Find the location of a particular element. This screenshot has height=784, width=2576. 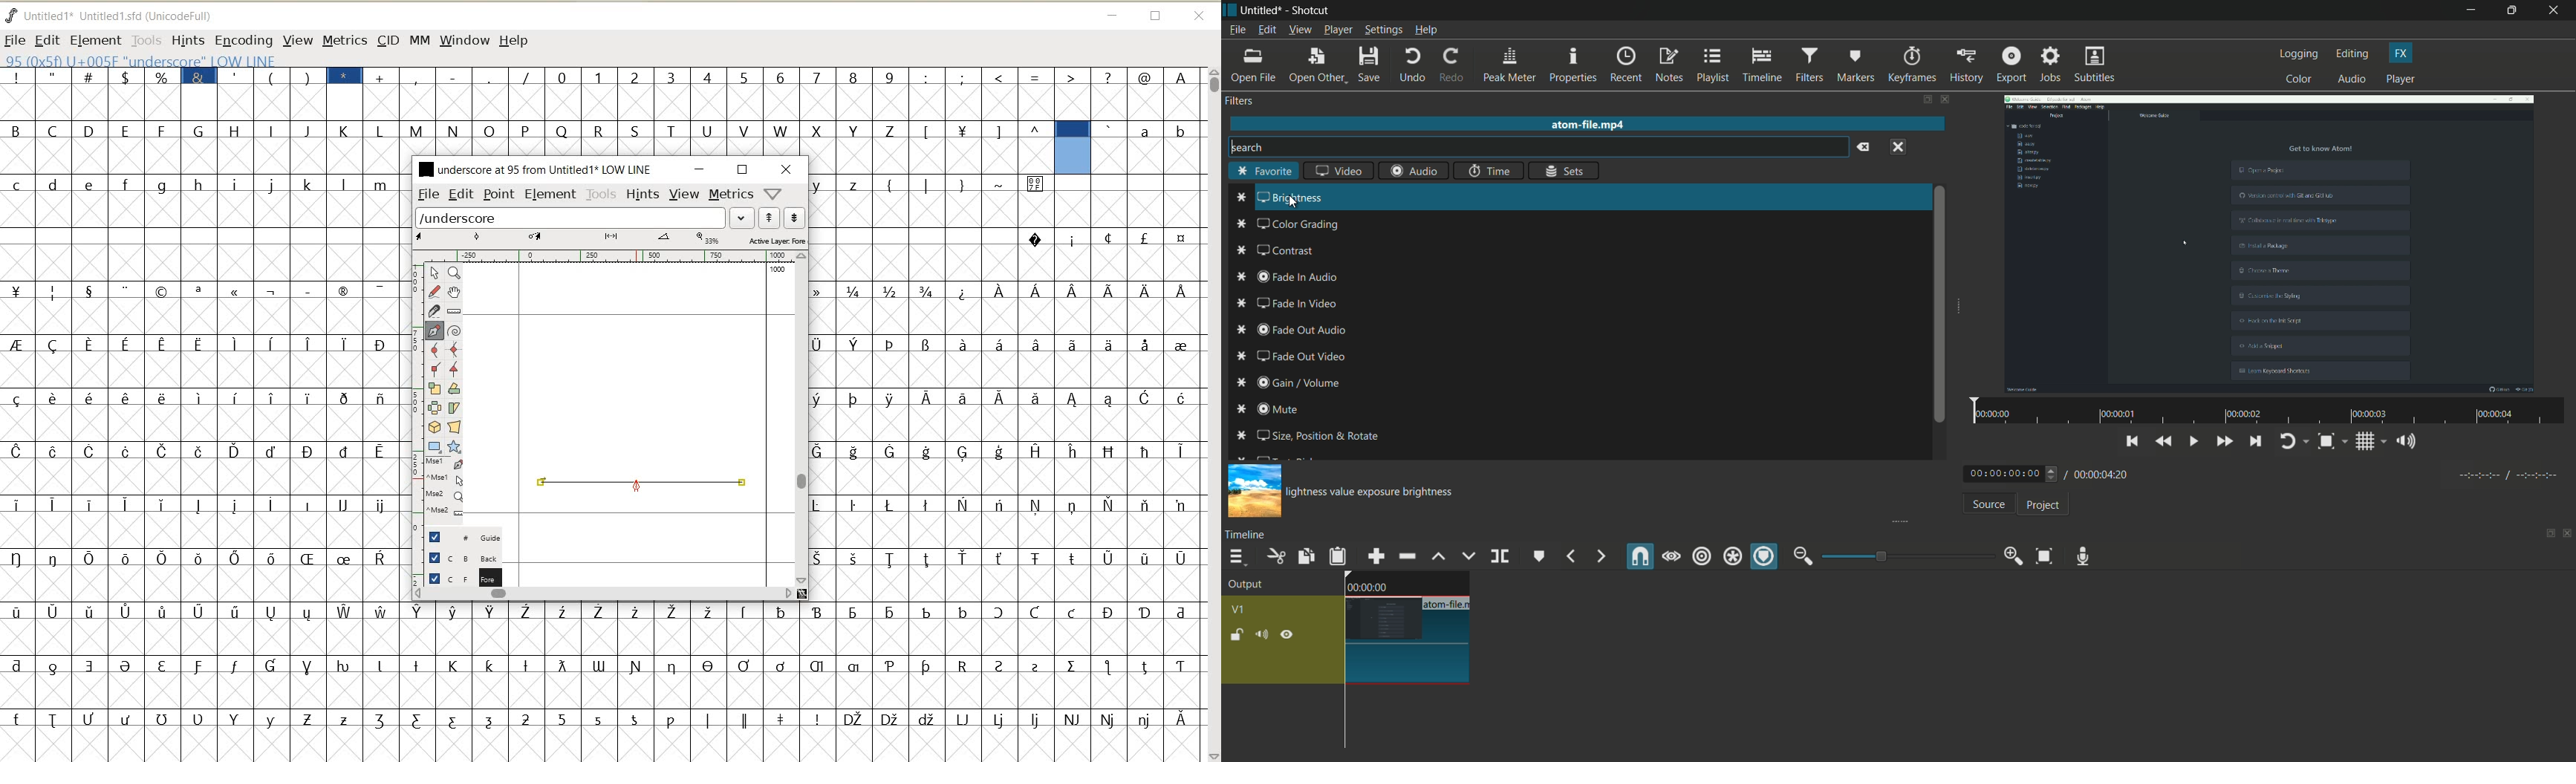

previous marker is located at coordinates (1570, 557).